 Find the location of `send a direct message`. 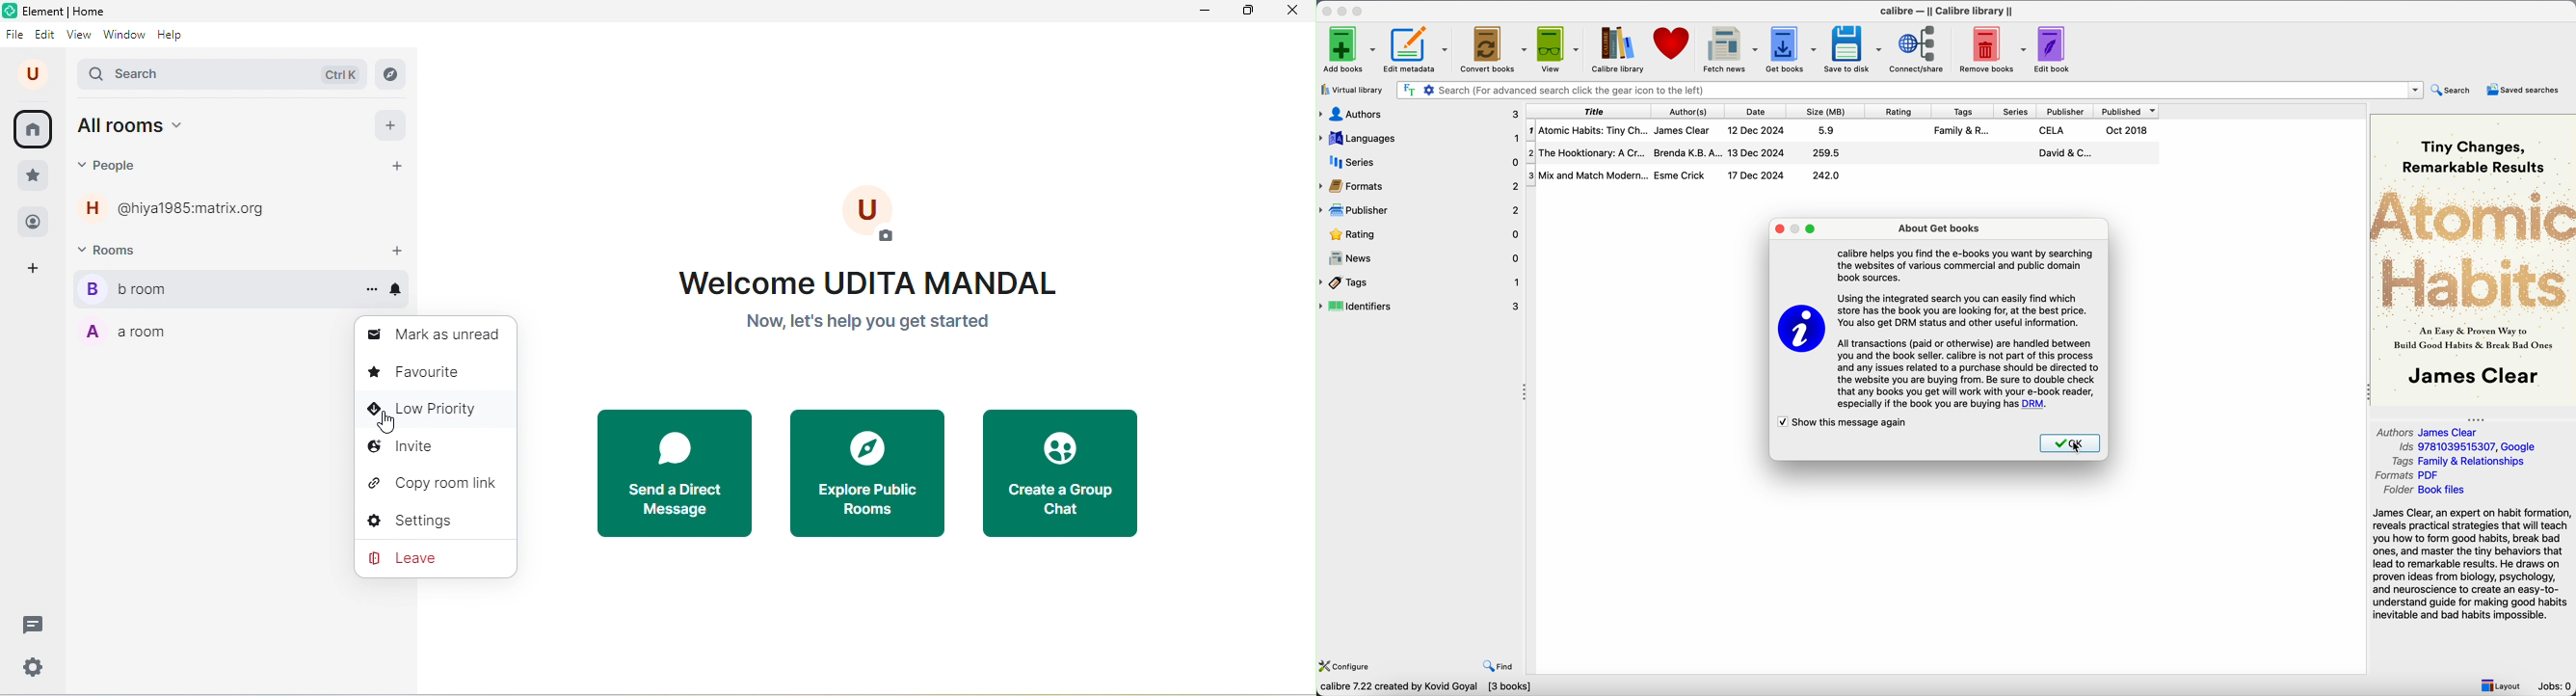

send a direct message is located at coordinates (673, 472).